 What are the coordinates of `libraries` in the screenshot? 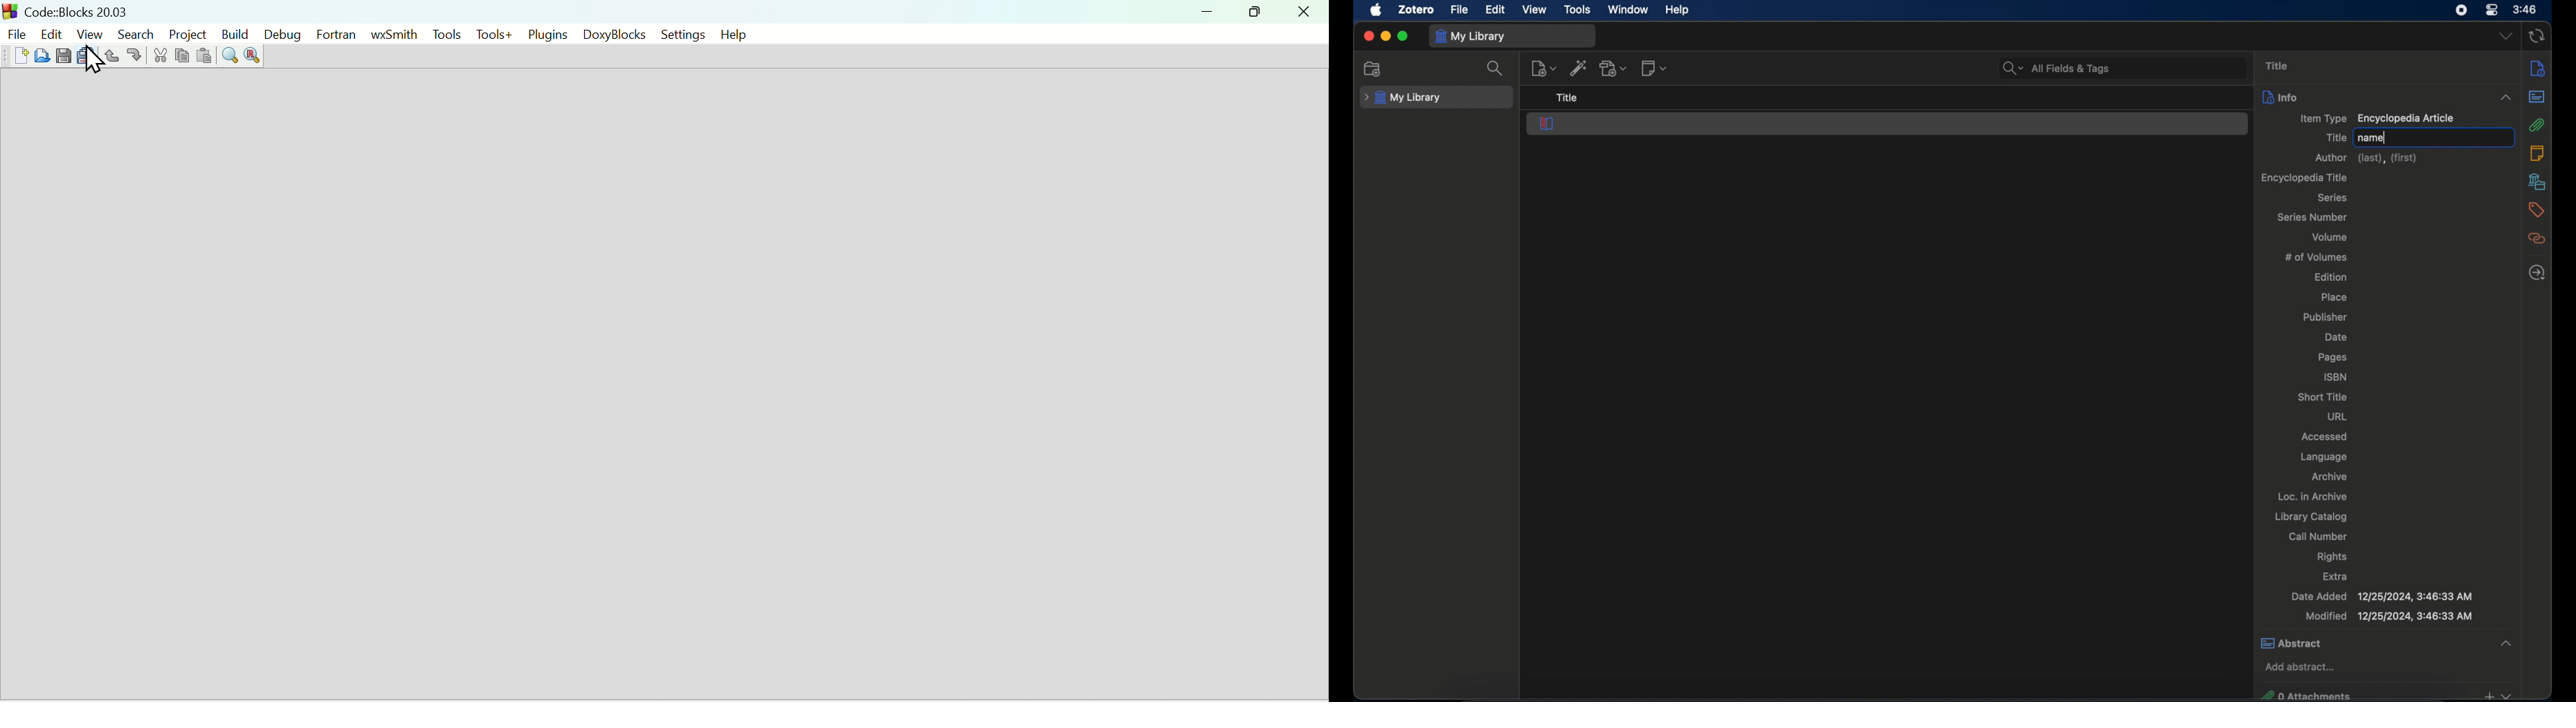 It's located at (2537, 181).